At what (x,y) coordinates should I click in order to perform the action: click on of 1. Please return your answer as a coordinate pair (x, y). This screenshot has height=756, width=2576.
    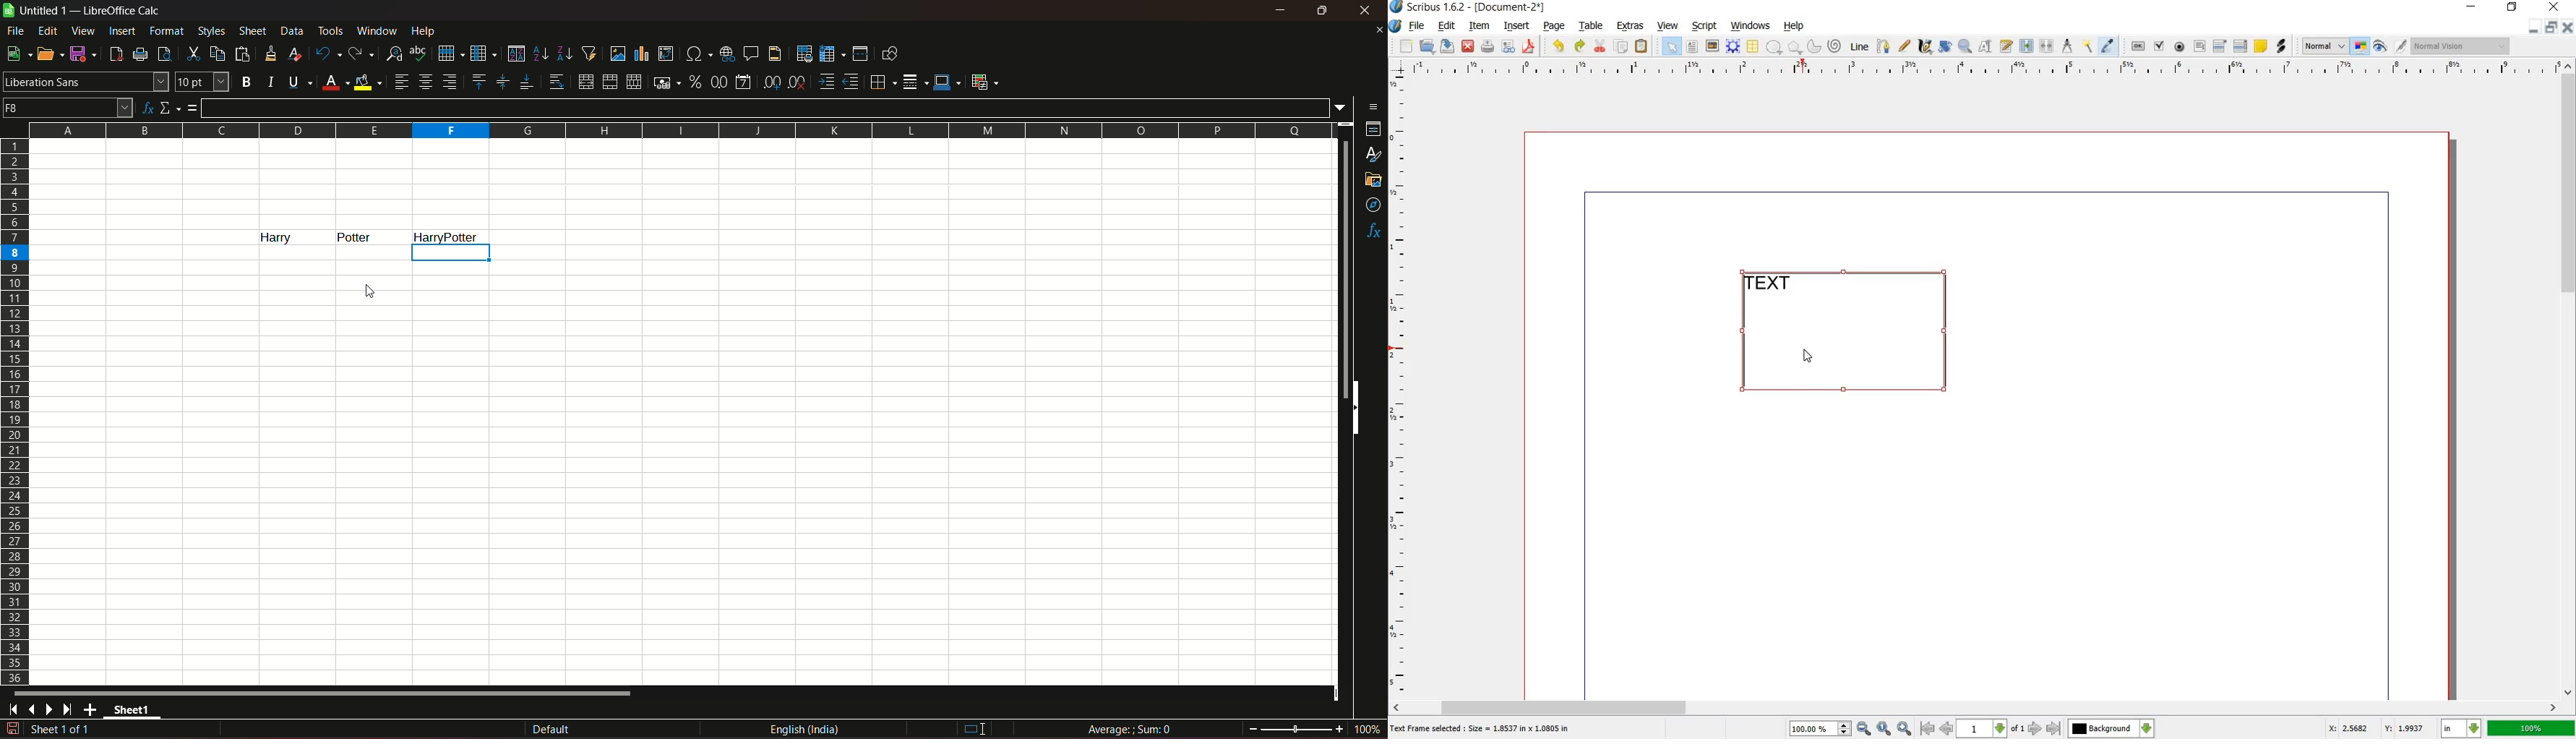
    Looking at the image, I should click on (2017, 730).